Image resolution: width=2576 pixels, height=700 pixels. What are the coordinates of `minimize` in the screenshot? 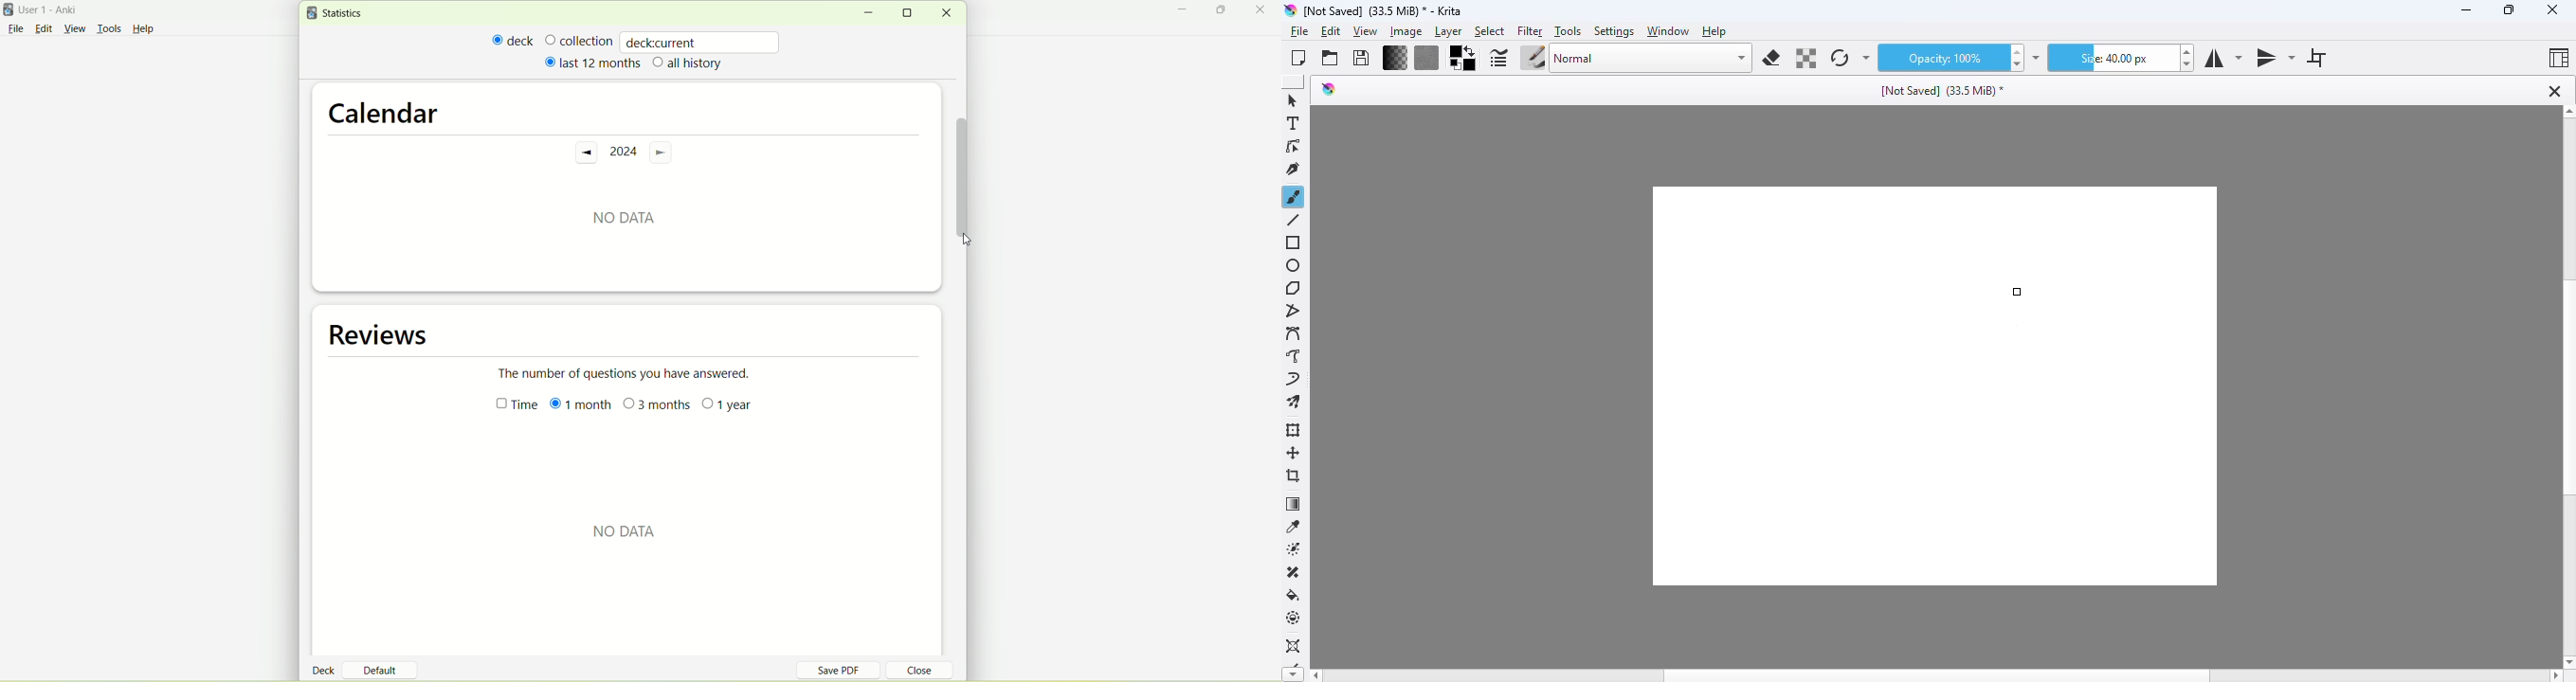 It's located at (2468, 10).